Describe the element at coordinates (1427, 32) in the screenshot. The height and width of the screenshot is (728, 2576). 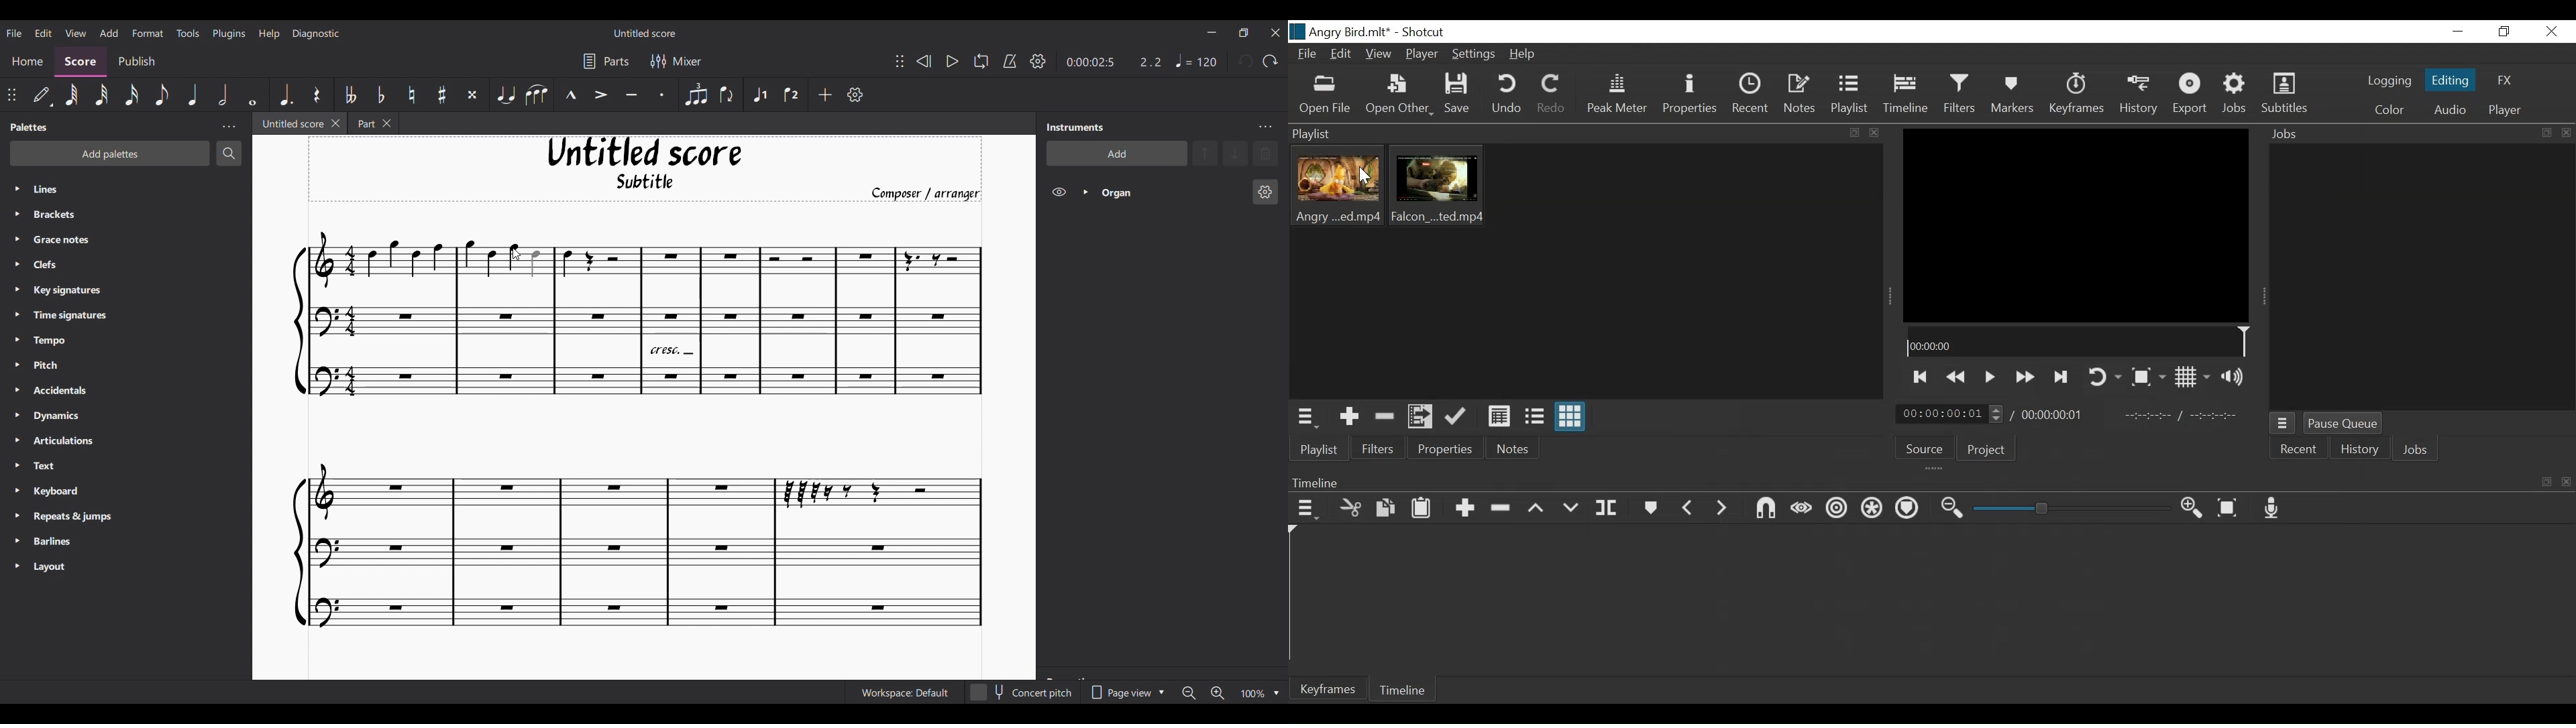
I see `Shotcut` at that location.